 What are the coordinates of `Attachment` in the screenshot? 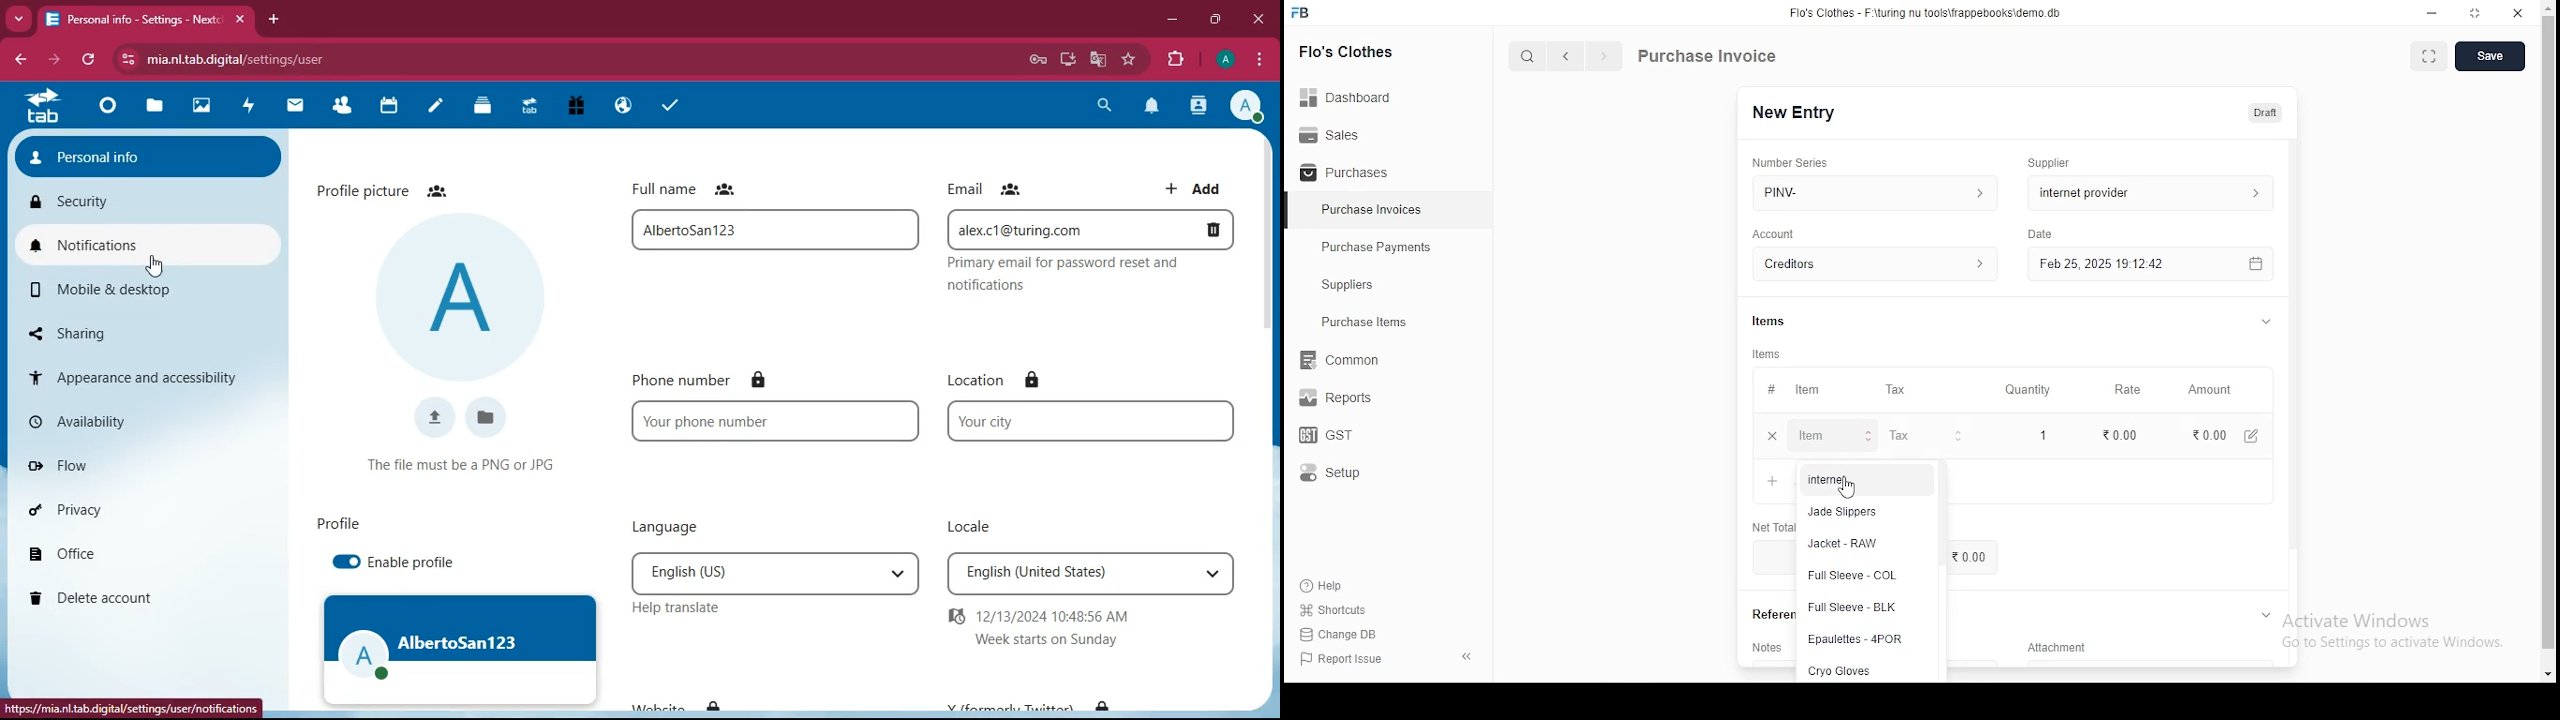 It's located at (2060, 649).